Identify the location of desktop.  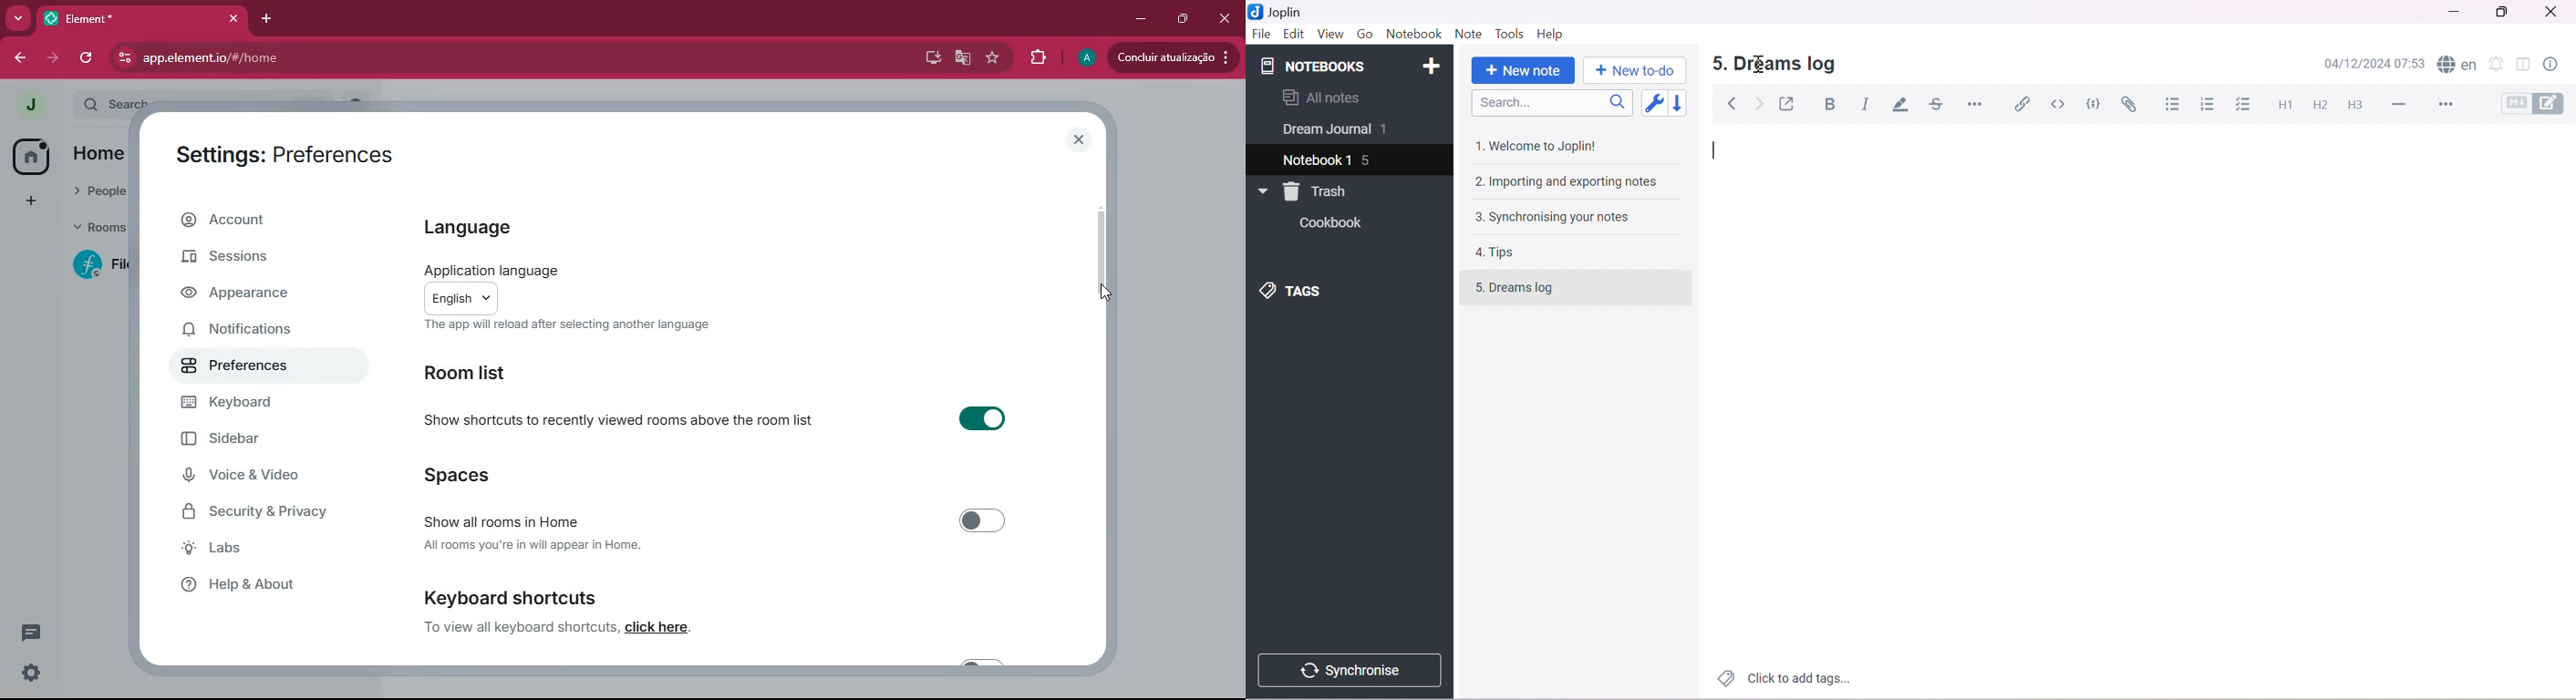
(930, 57).